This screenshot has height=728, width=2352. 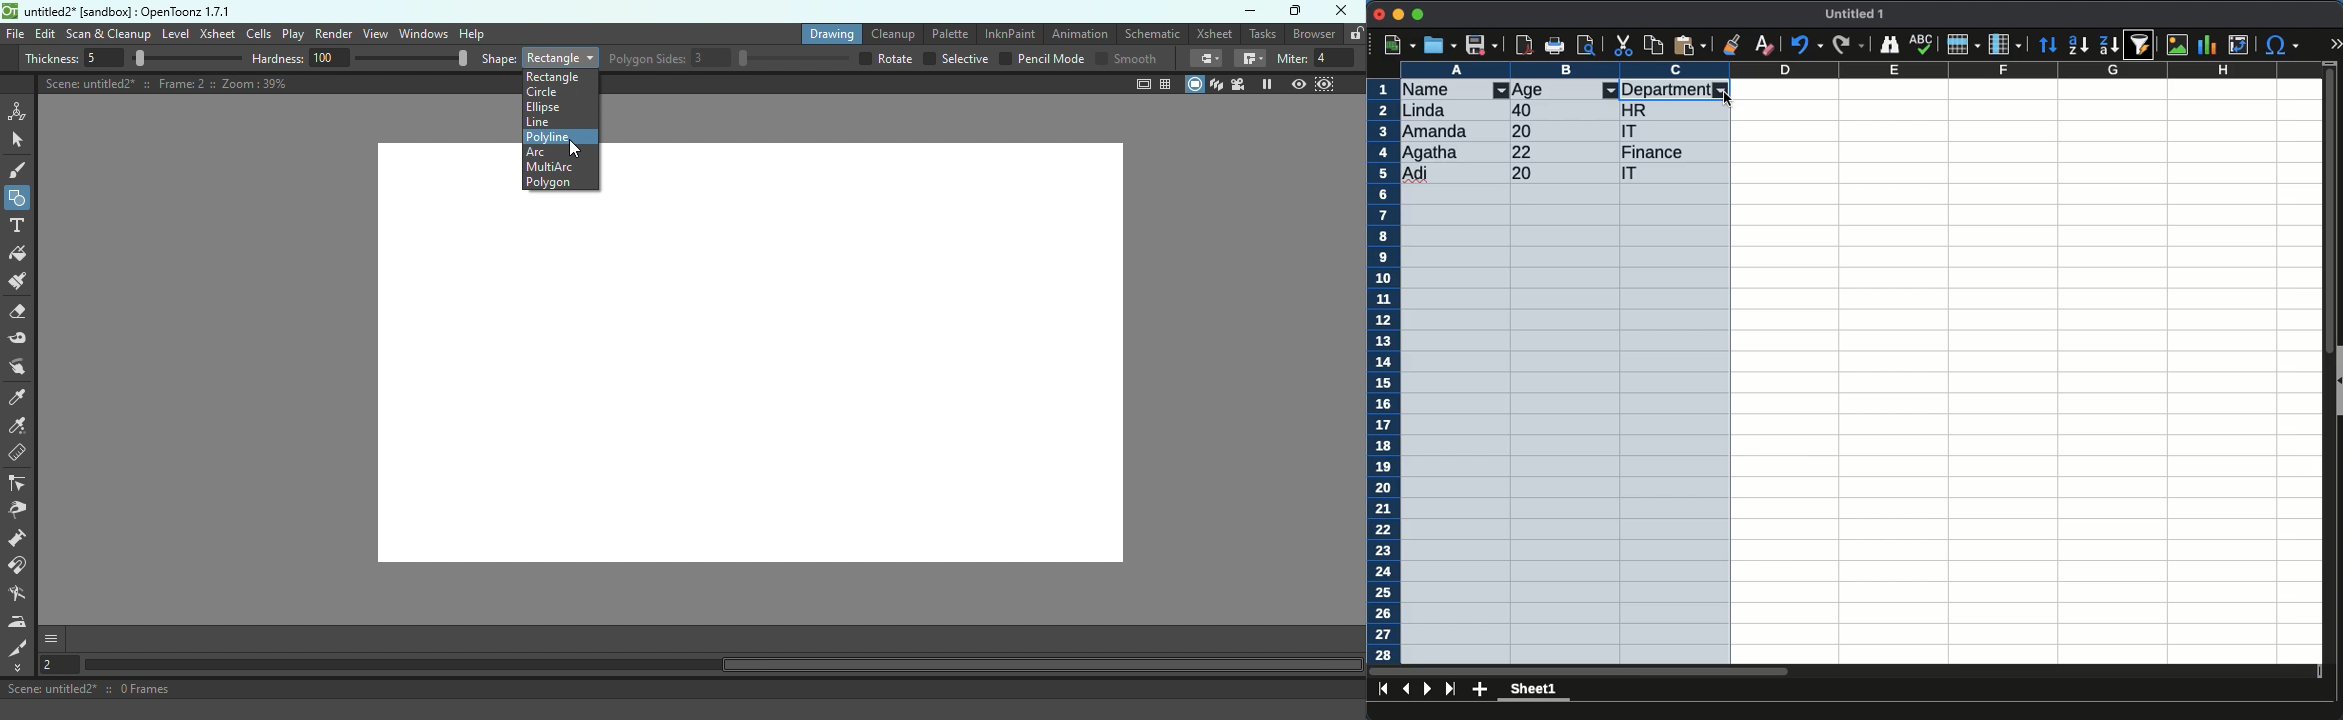 What do you see at coordinates (18, 196) in the screenshot?
I see `` at bounding box center [18, 196].